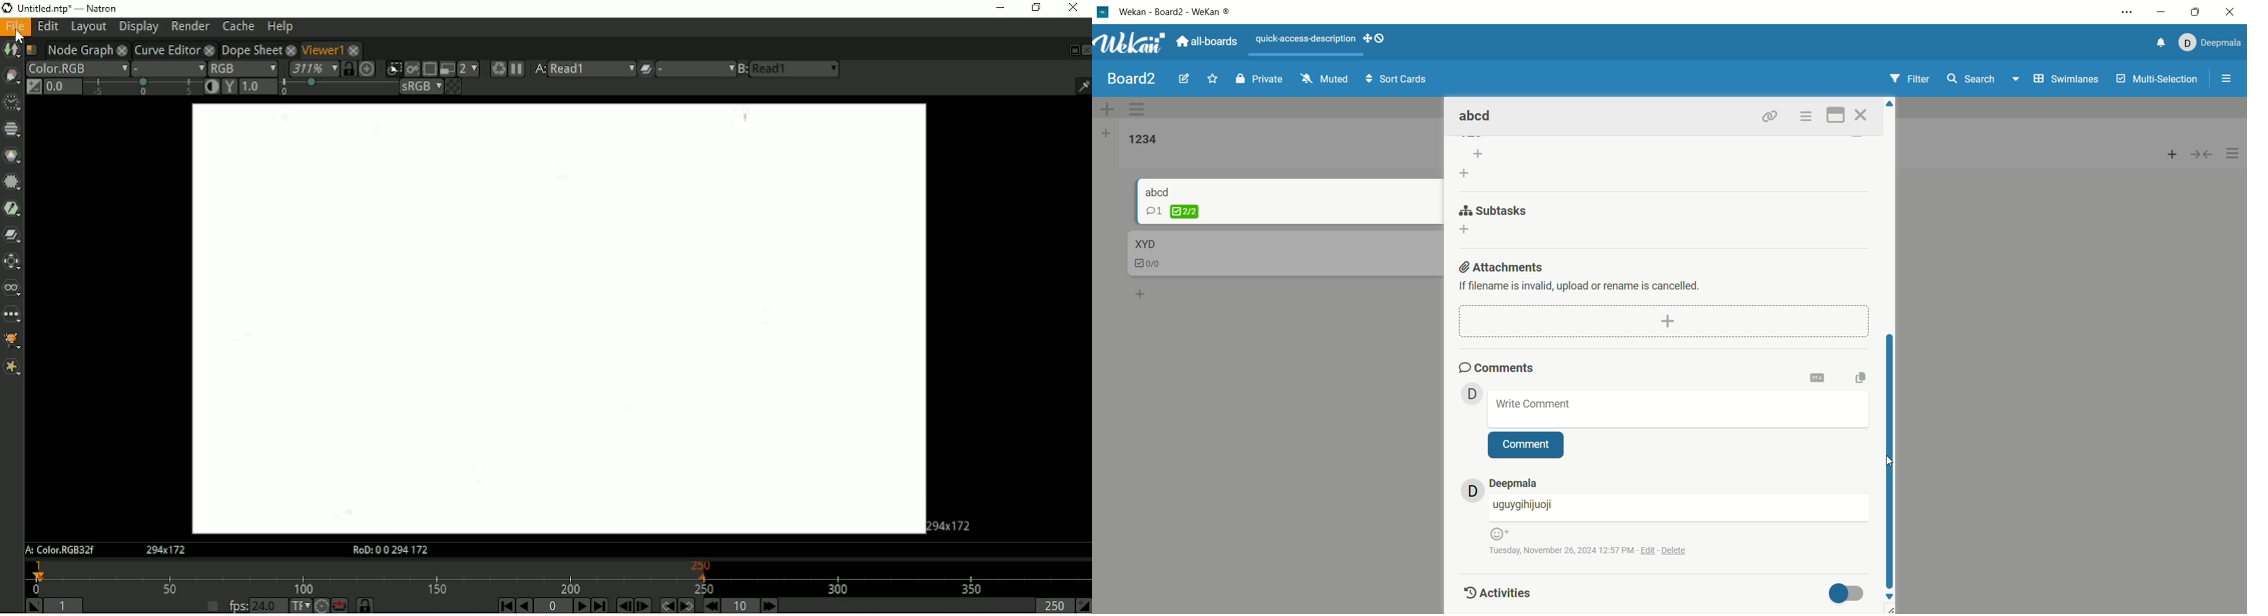  Describe the element at coordinates (1307, 40) in the screenshot. I see `text` at that location.